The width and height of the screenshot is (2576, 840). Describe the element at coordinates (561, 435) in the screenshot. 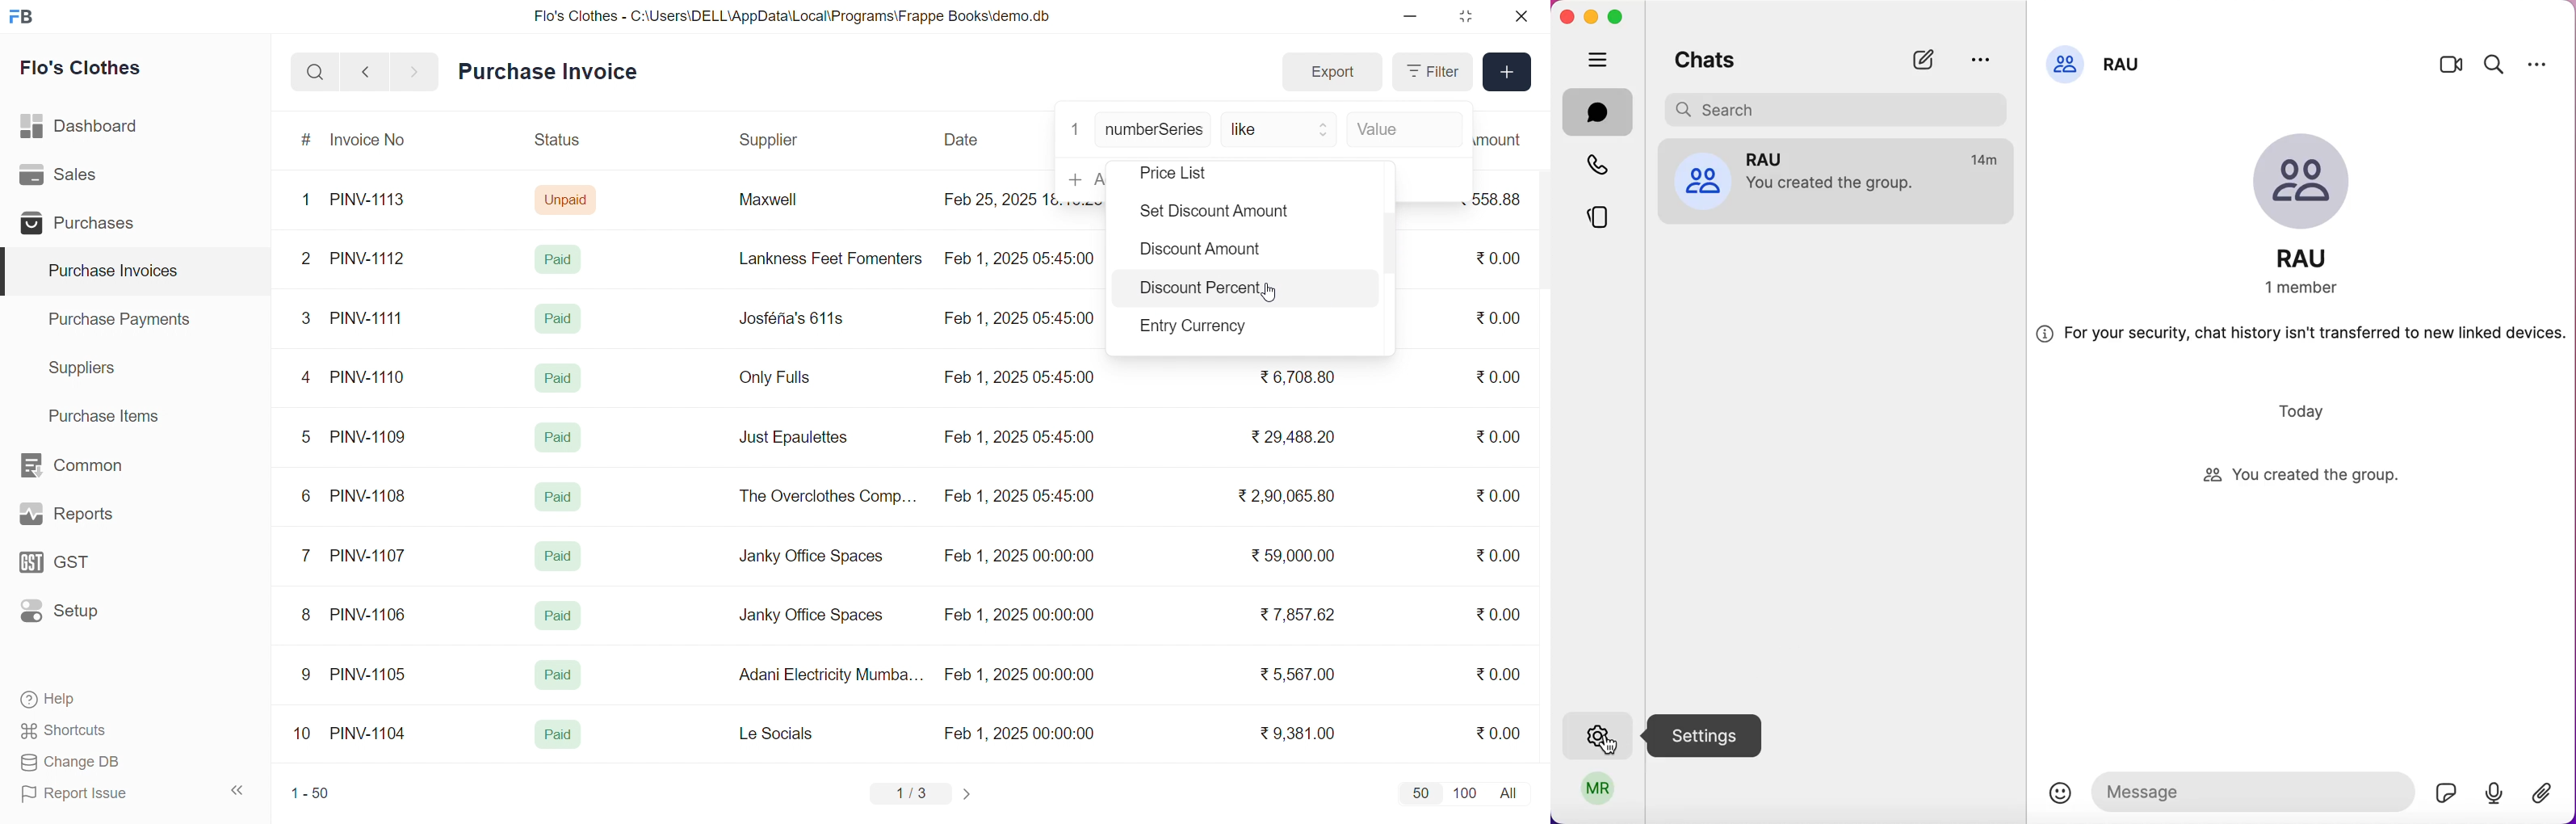

I see `Paid` at that location.